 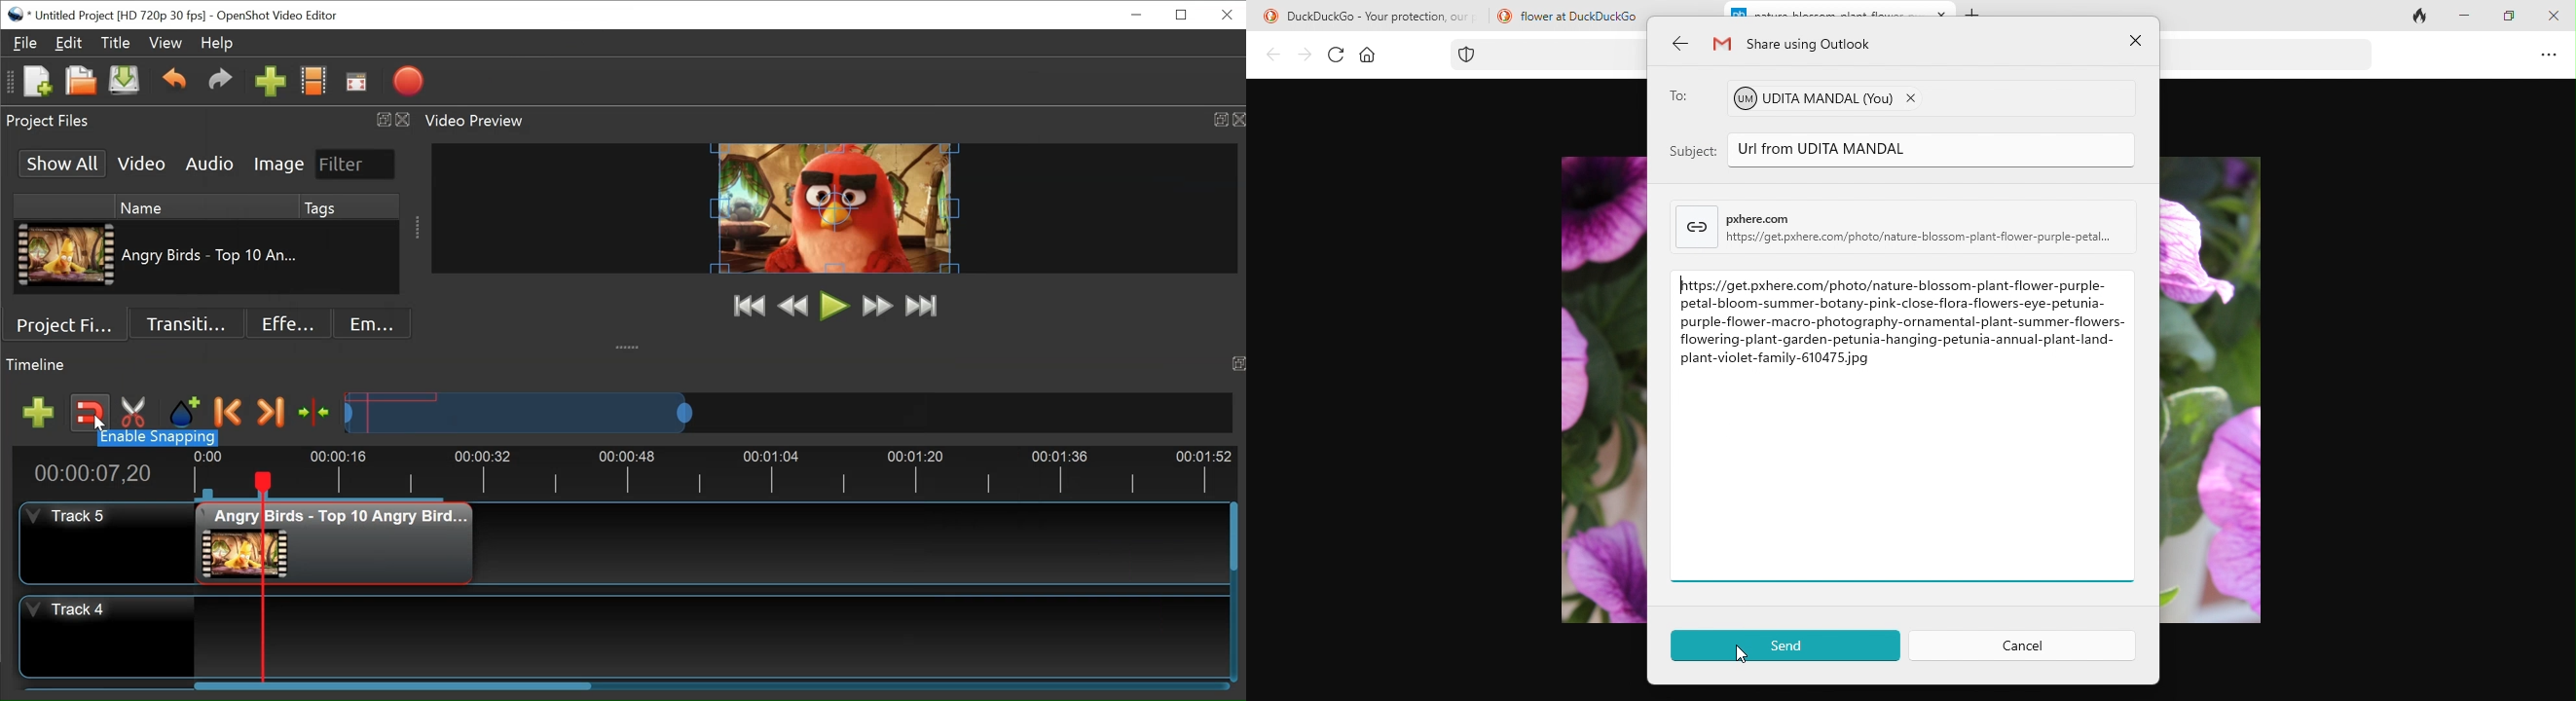 I want to click on Snap, so click(x=89, y=413).